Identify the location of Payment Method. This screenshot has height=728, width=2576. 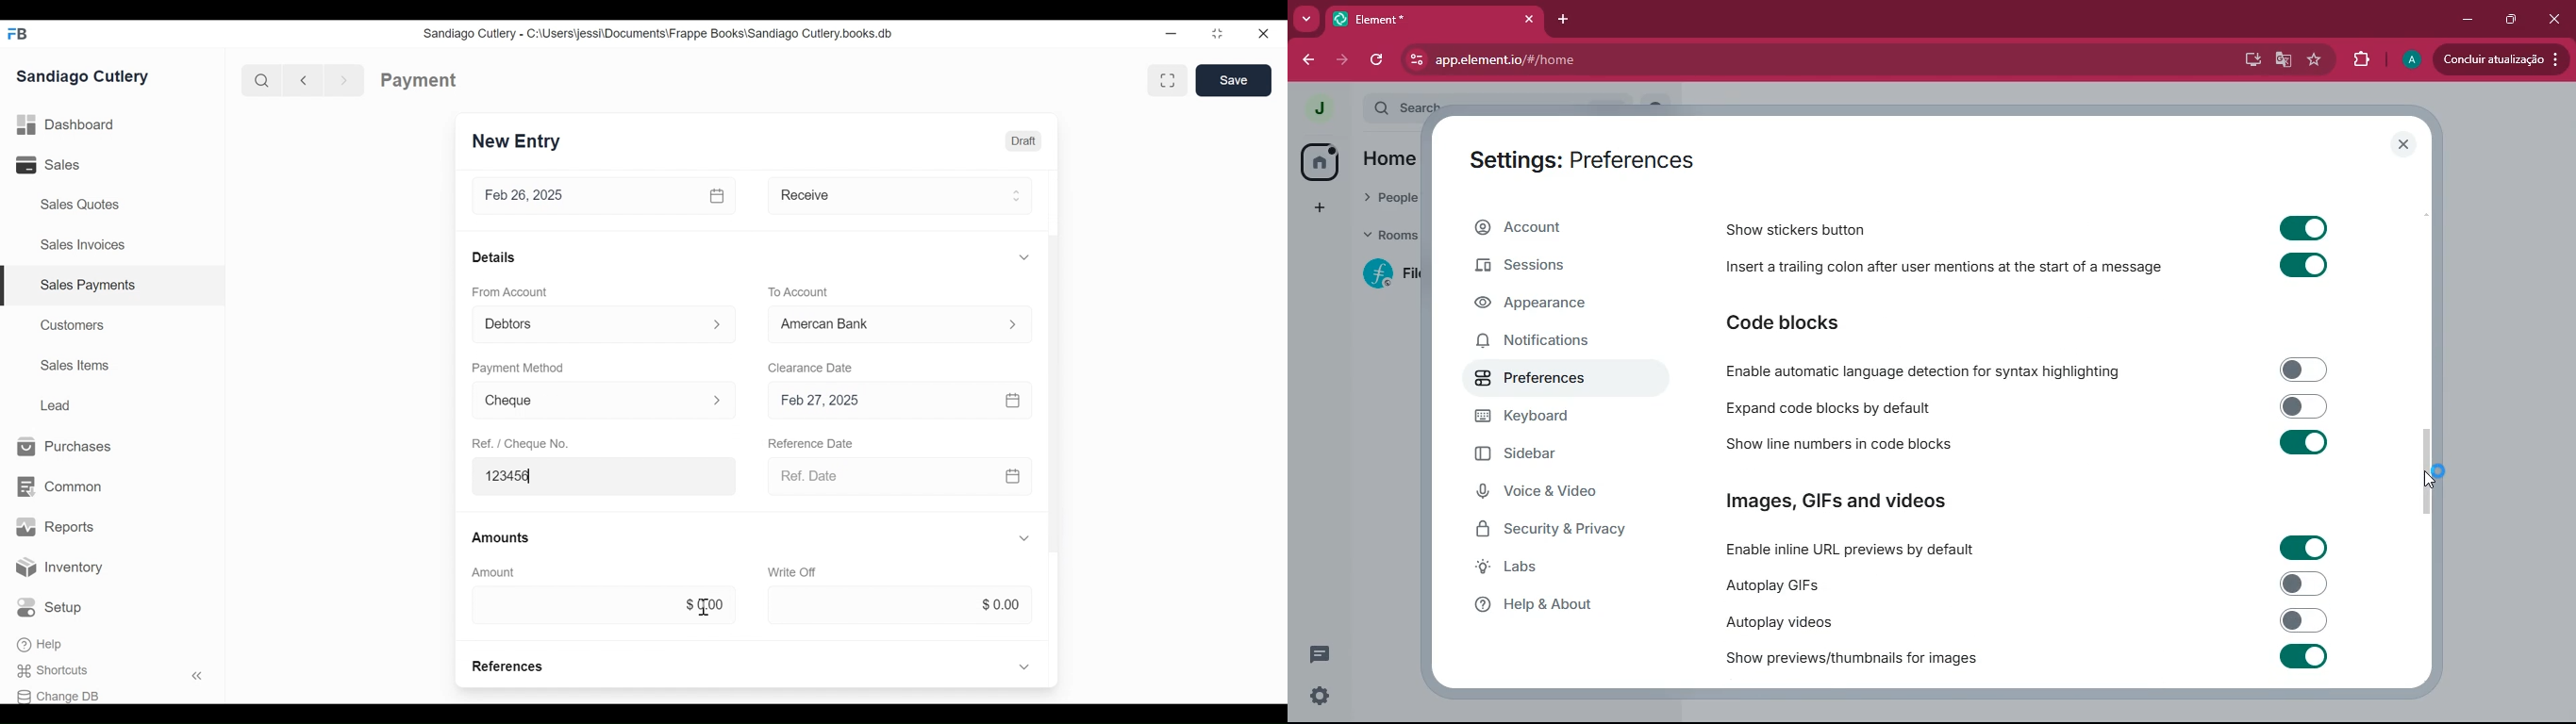
(517, 367).